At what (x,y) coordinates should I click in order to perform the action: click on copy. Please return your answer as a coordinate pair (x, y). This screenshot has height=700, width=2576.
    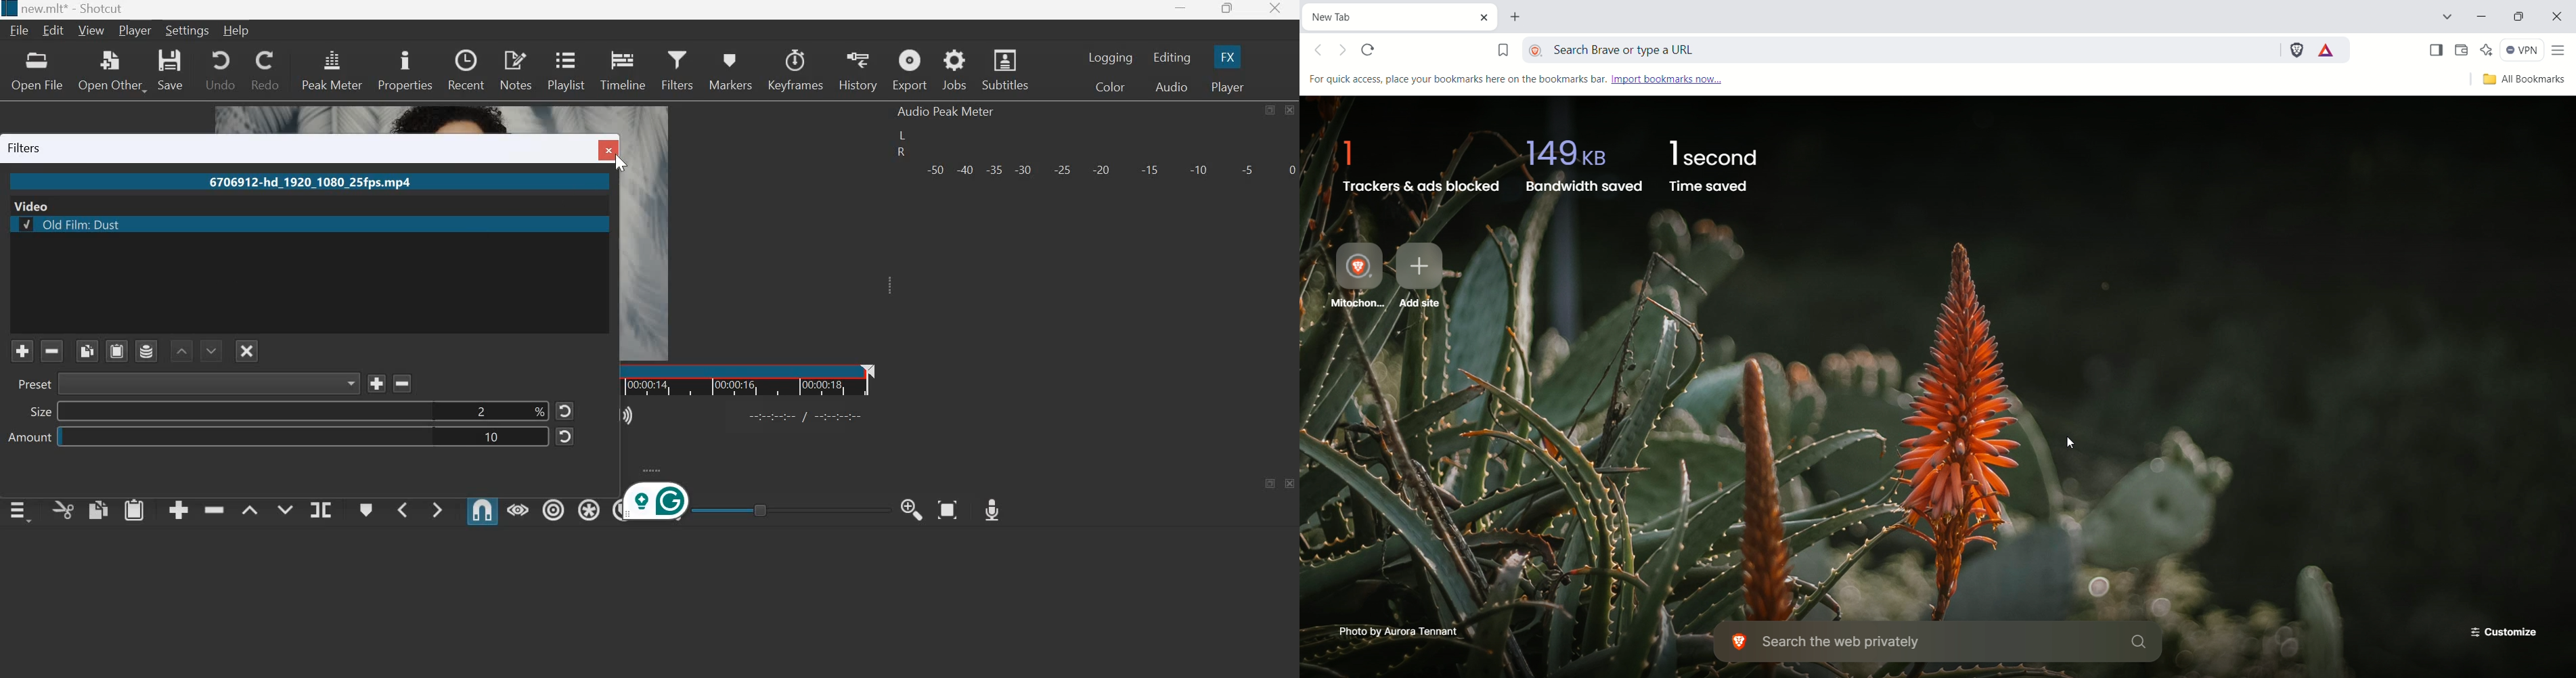
    Looking at the image, I should click on (99, 509).